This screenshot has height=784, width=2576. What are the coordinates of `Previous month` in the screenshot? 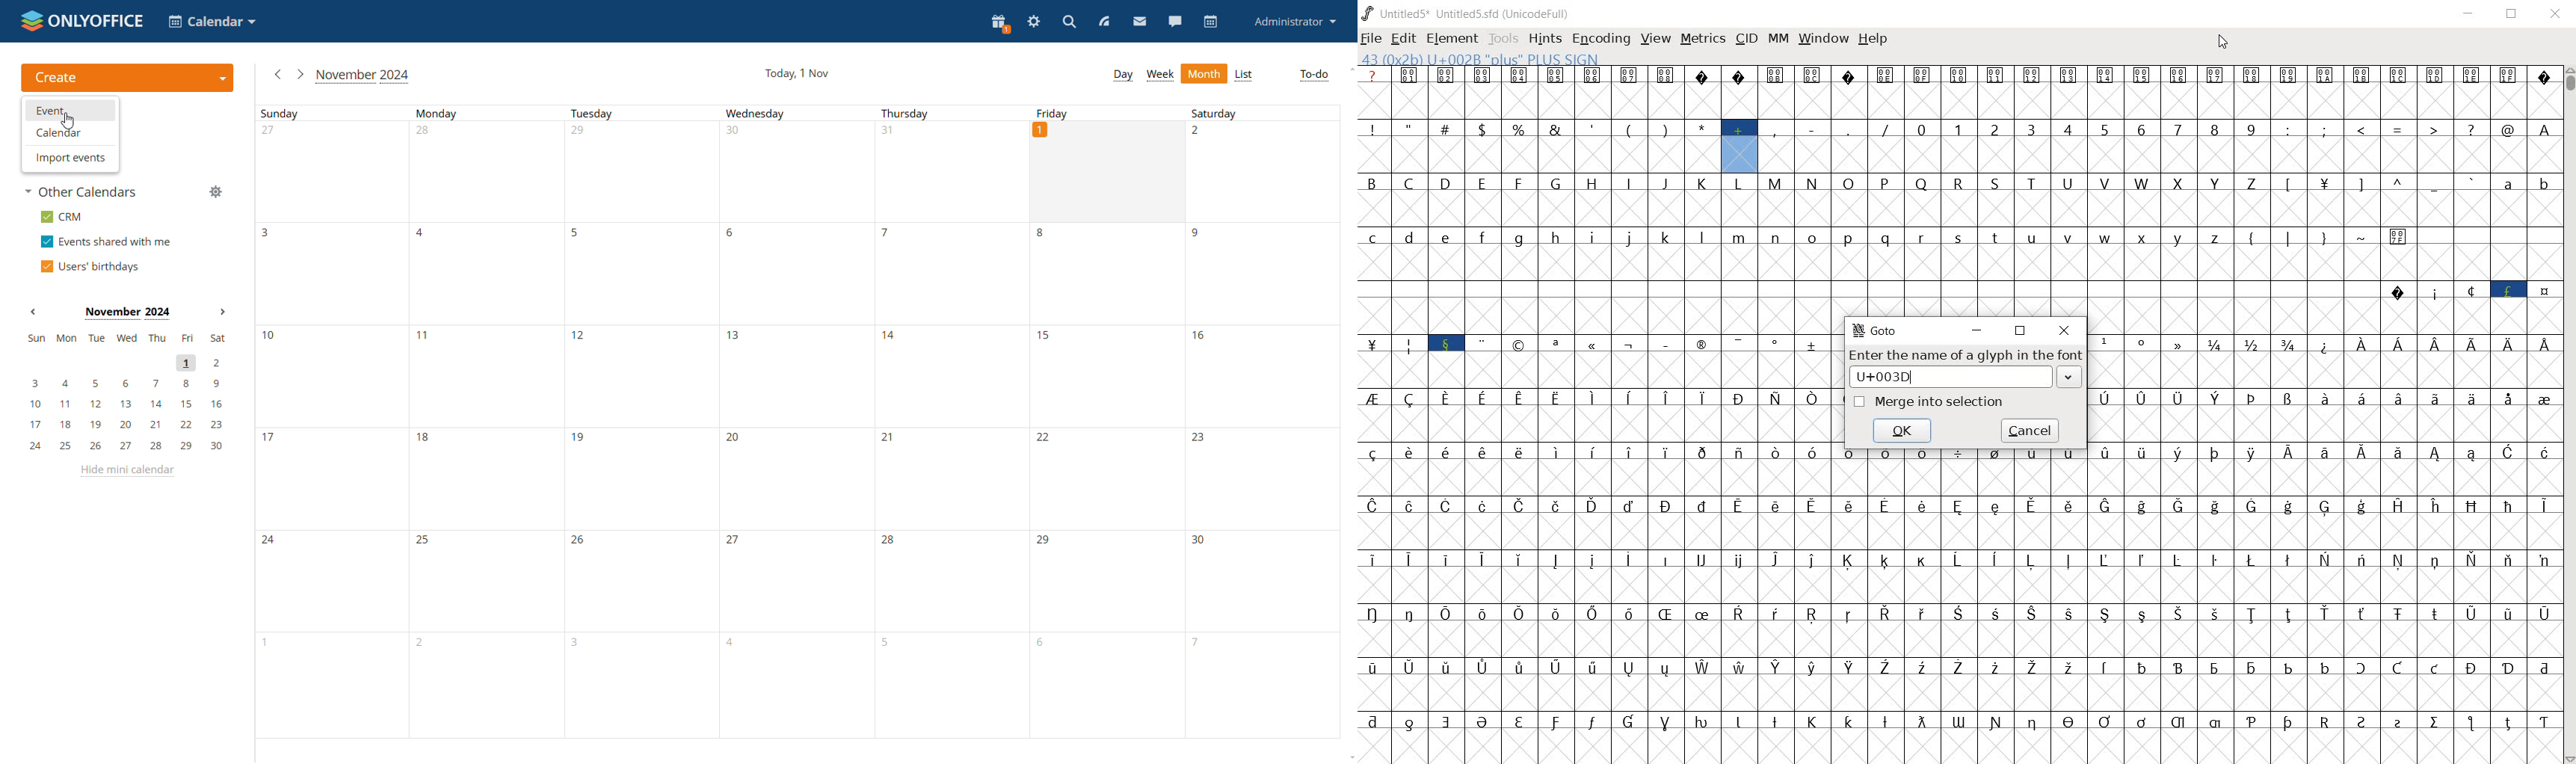 It's located at (33, 311).